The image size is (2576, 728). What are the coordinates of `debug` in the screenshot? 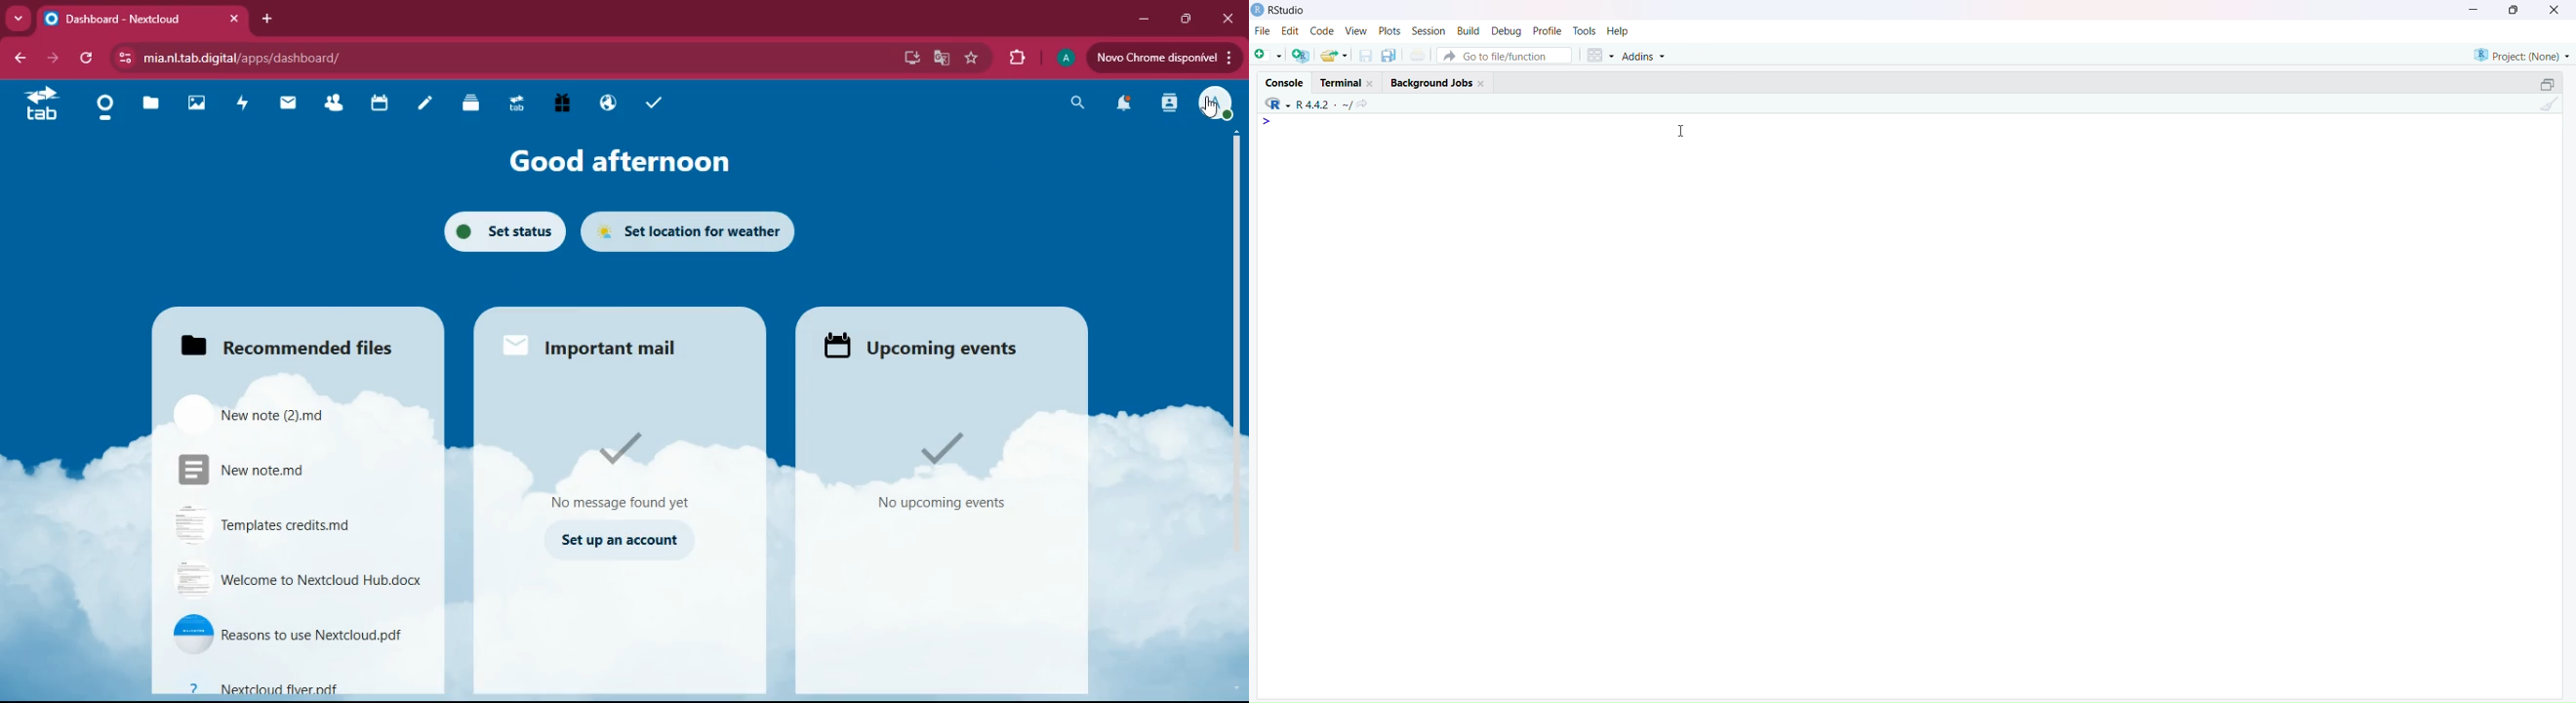 It's located at (1508, 31).